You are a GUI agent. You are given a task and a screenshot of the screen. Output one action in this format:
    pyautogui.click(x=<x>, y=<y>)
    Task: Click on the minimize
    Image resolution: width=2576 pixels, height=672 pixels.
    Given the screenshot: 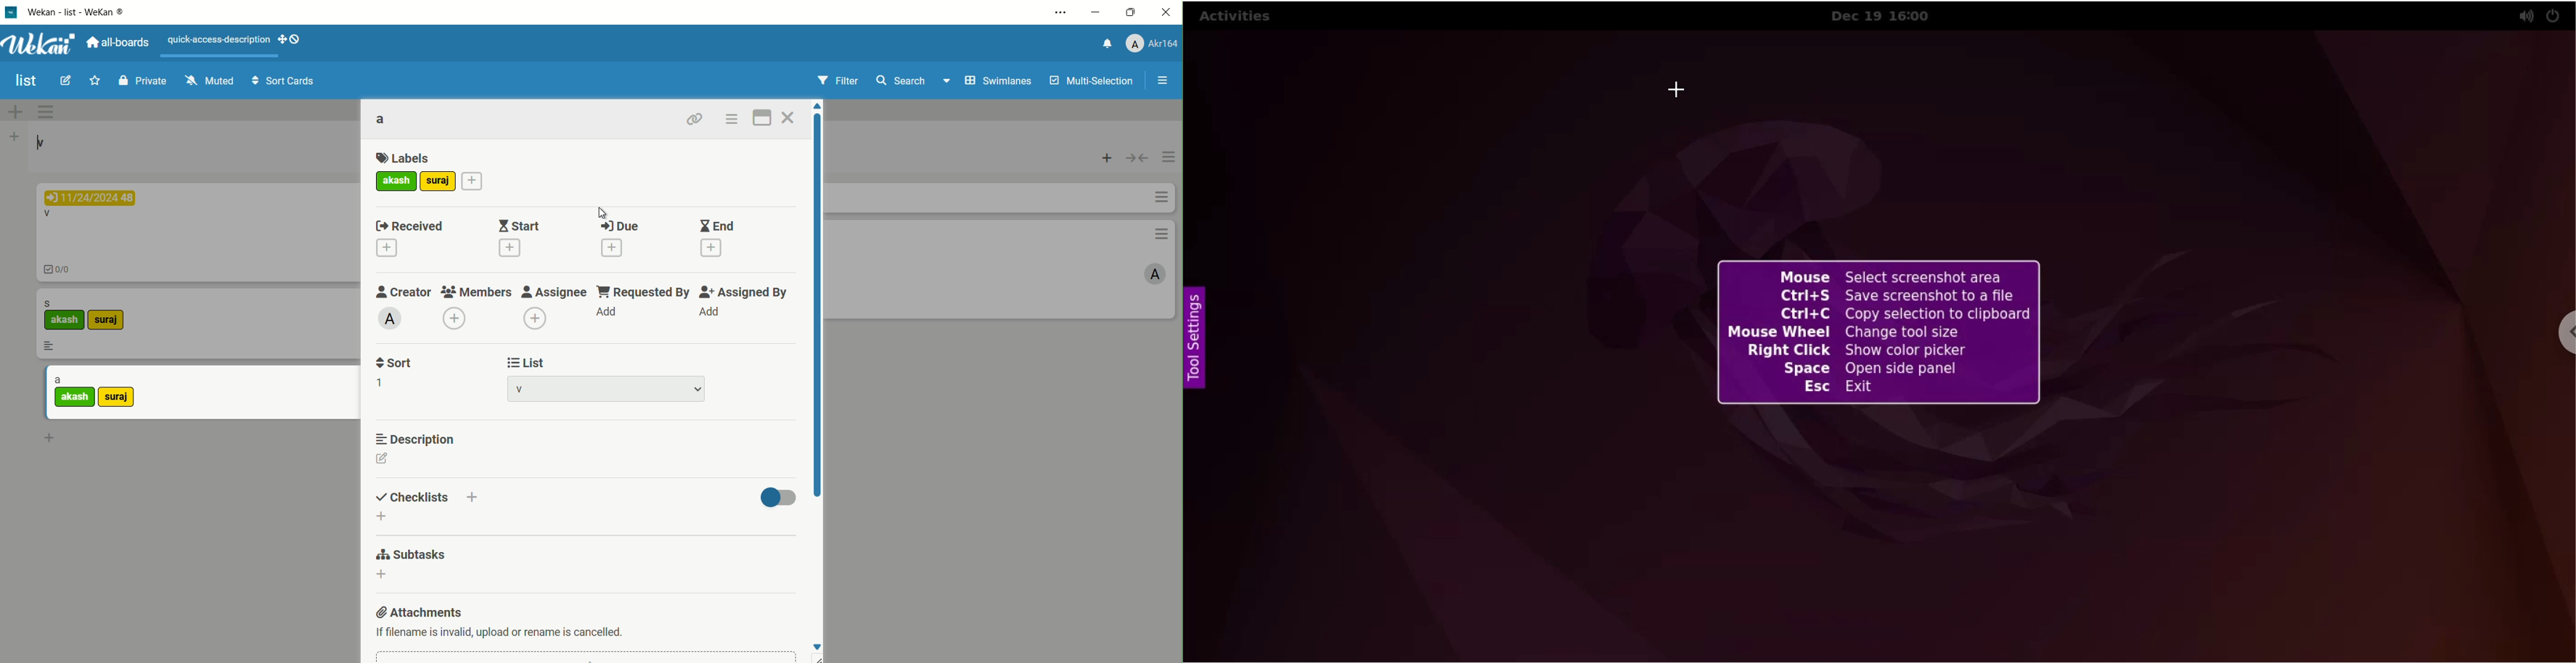 What is the action you would take?
    pyautogui.click(x=1097, y=14)
    